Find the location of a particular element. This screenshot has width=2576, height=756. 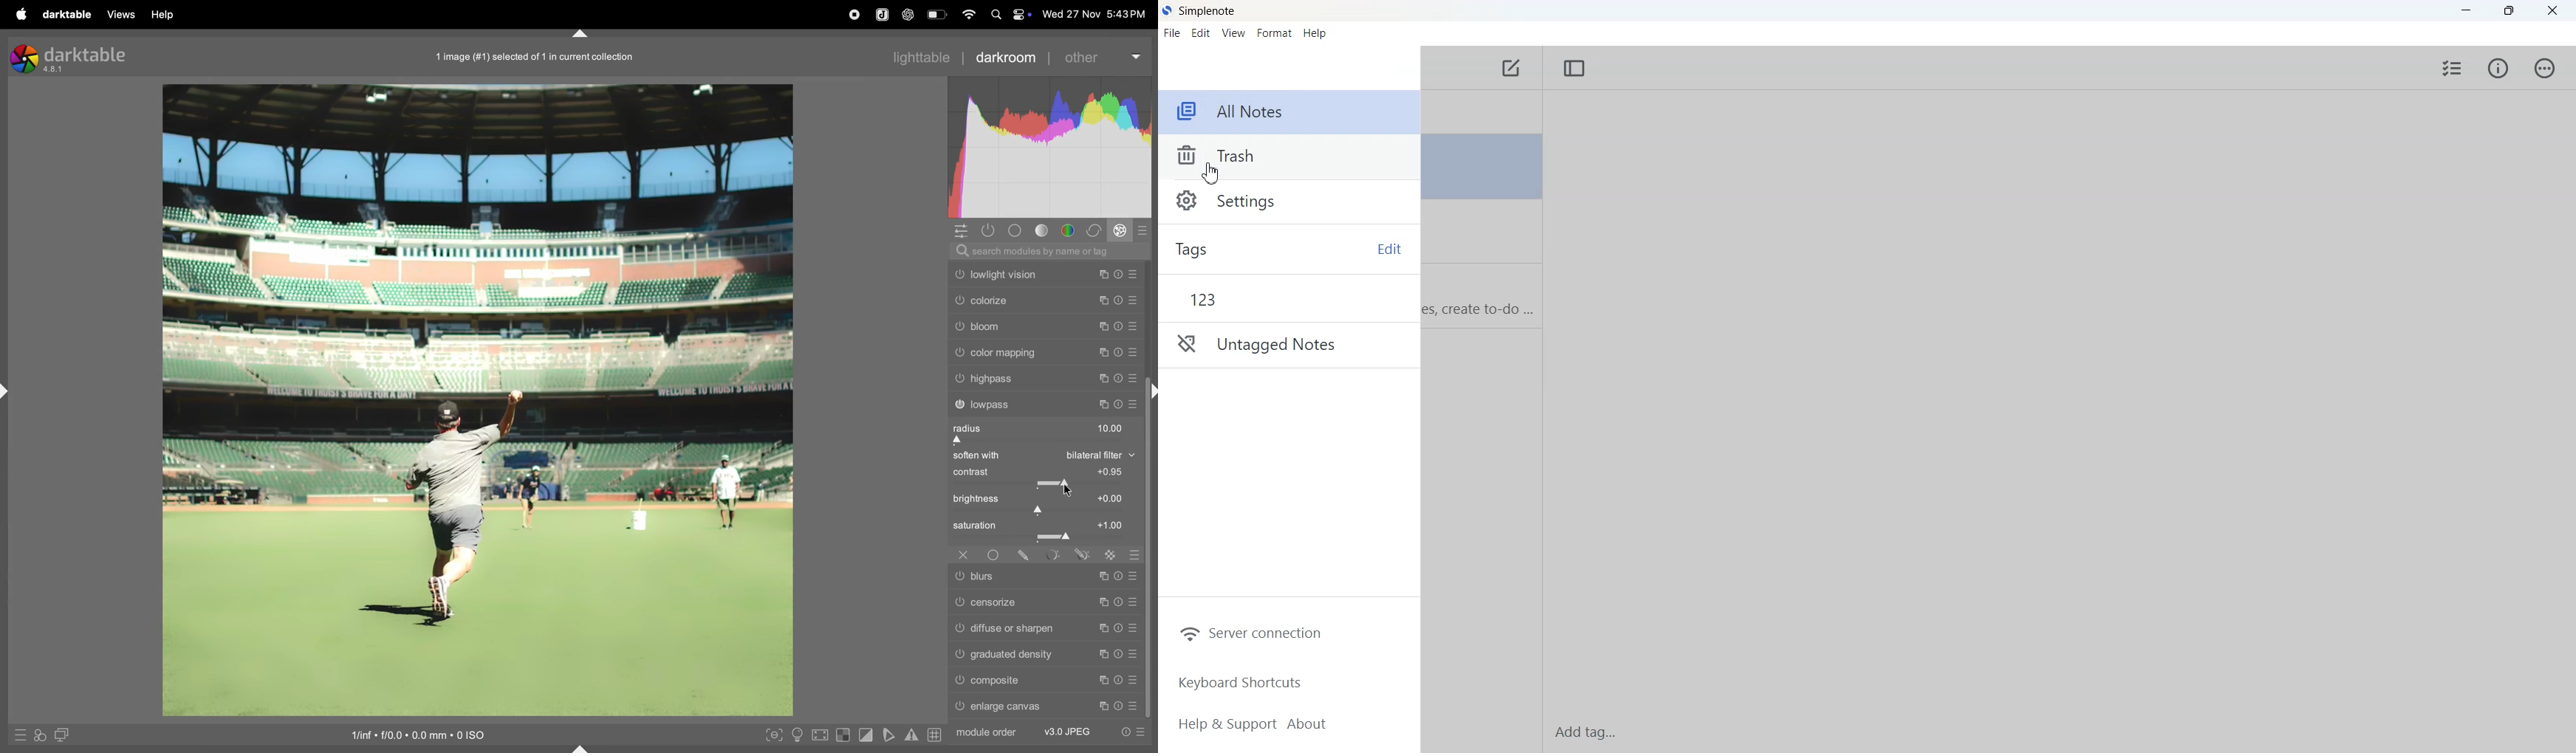

Keyboards Shortcuts is located at coordinates (1240, 681).